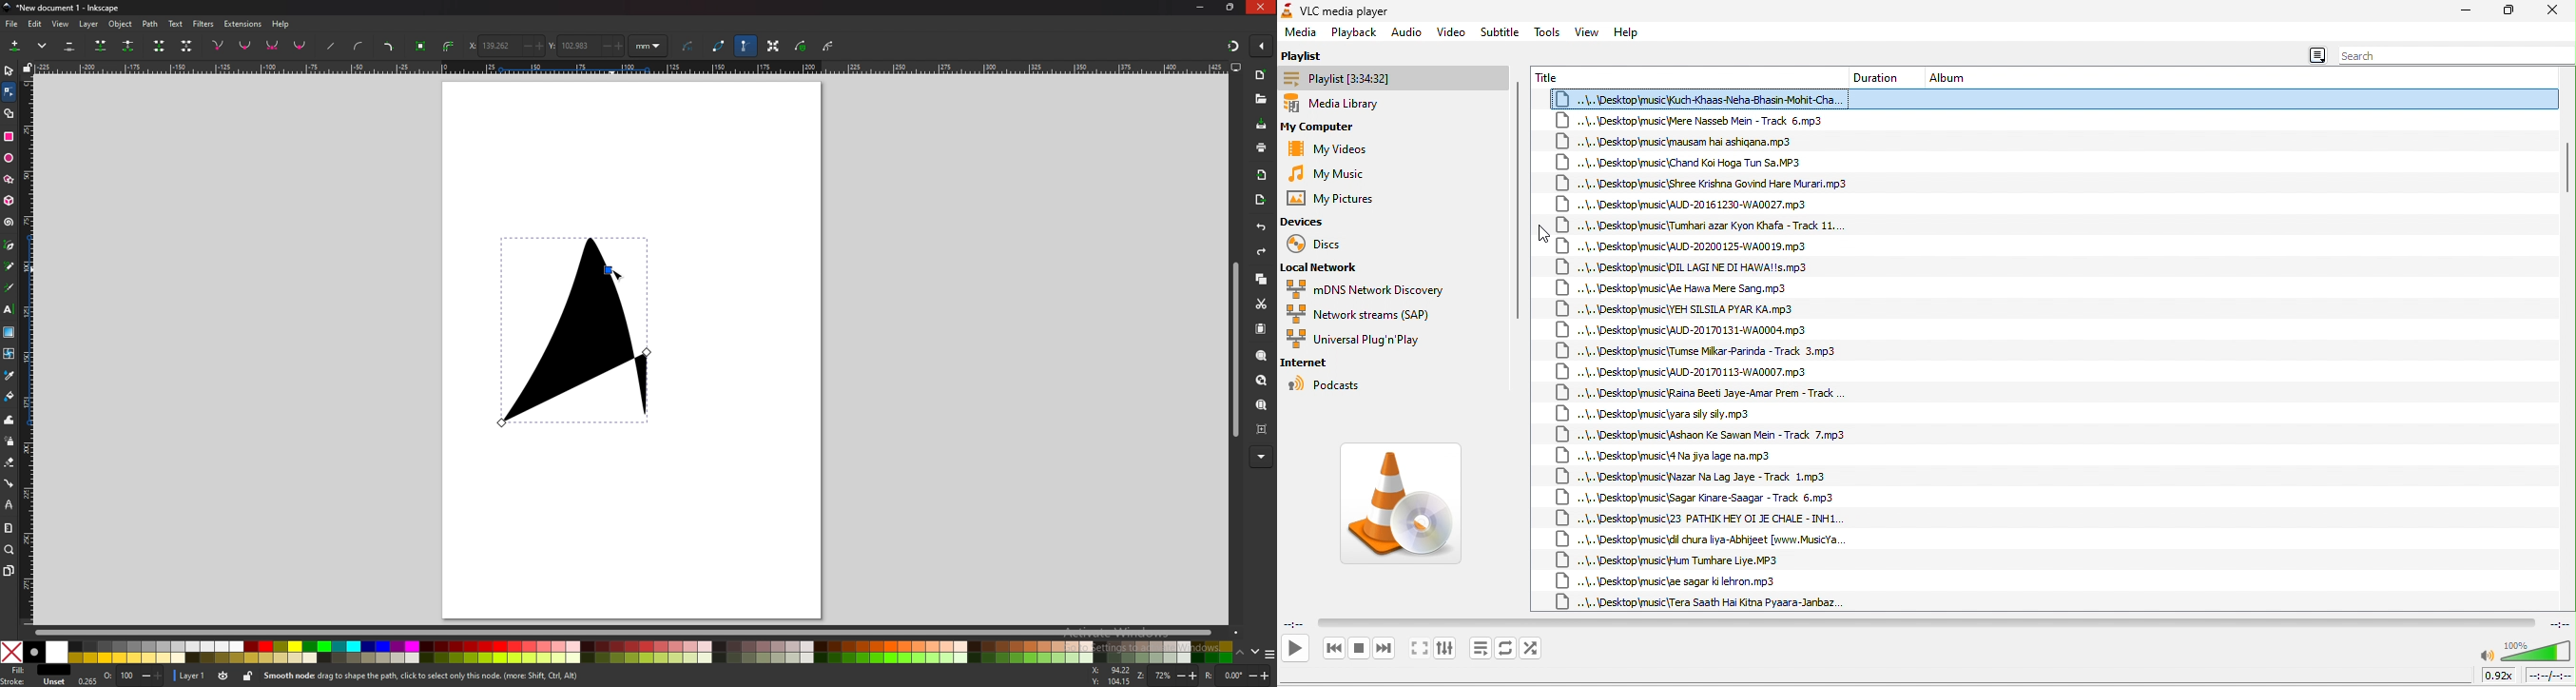  I want to click on import, so click(1263, 176).